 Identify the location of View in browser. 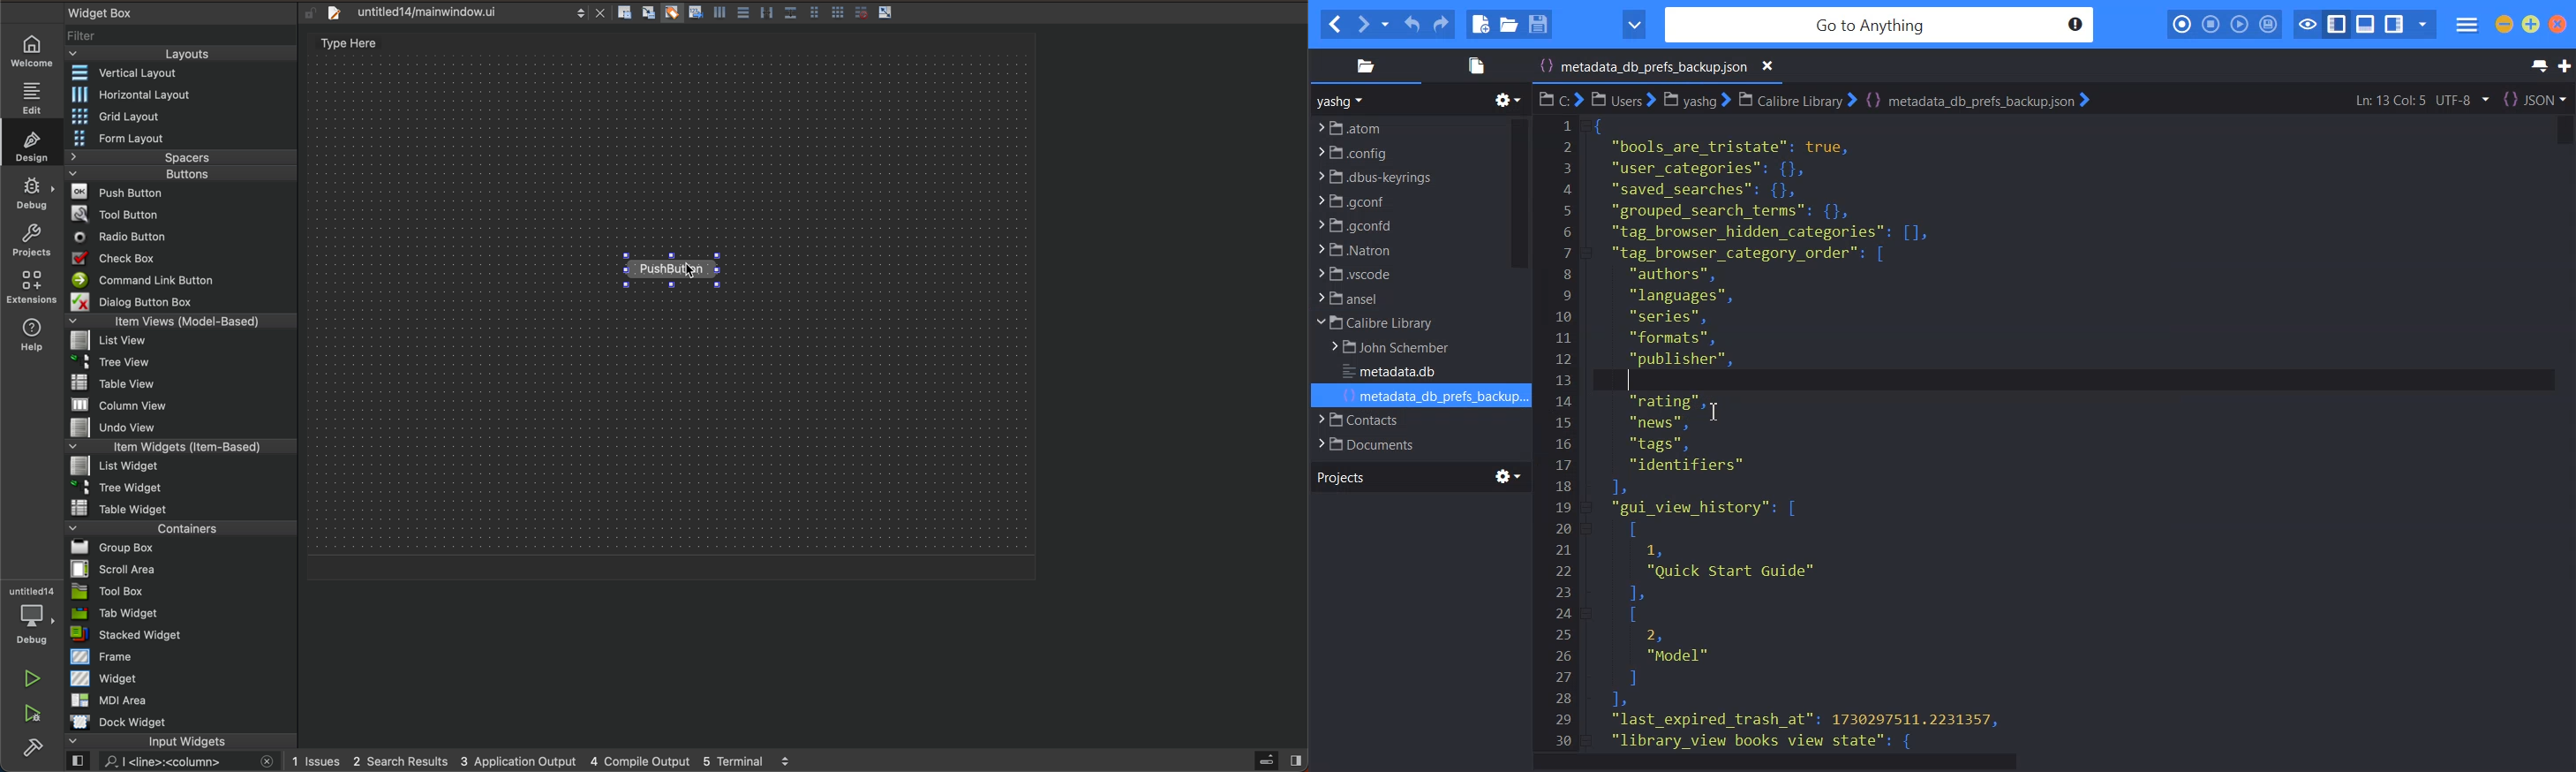
(1634, 25).